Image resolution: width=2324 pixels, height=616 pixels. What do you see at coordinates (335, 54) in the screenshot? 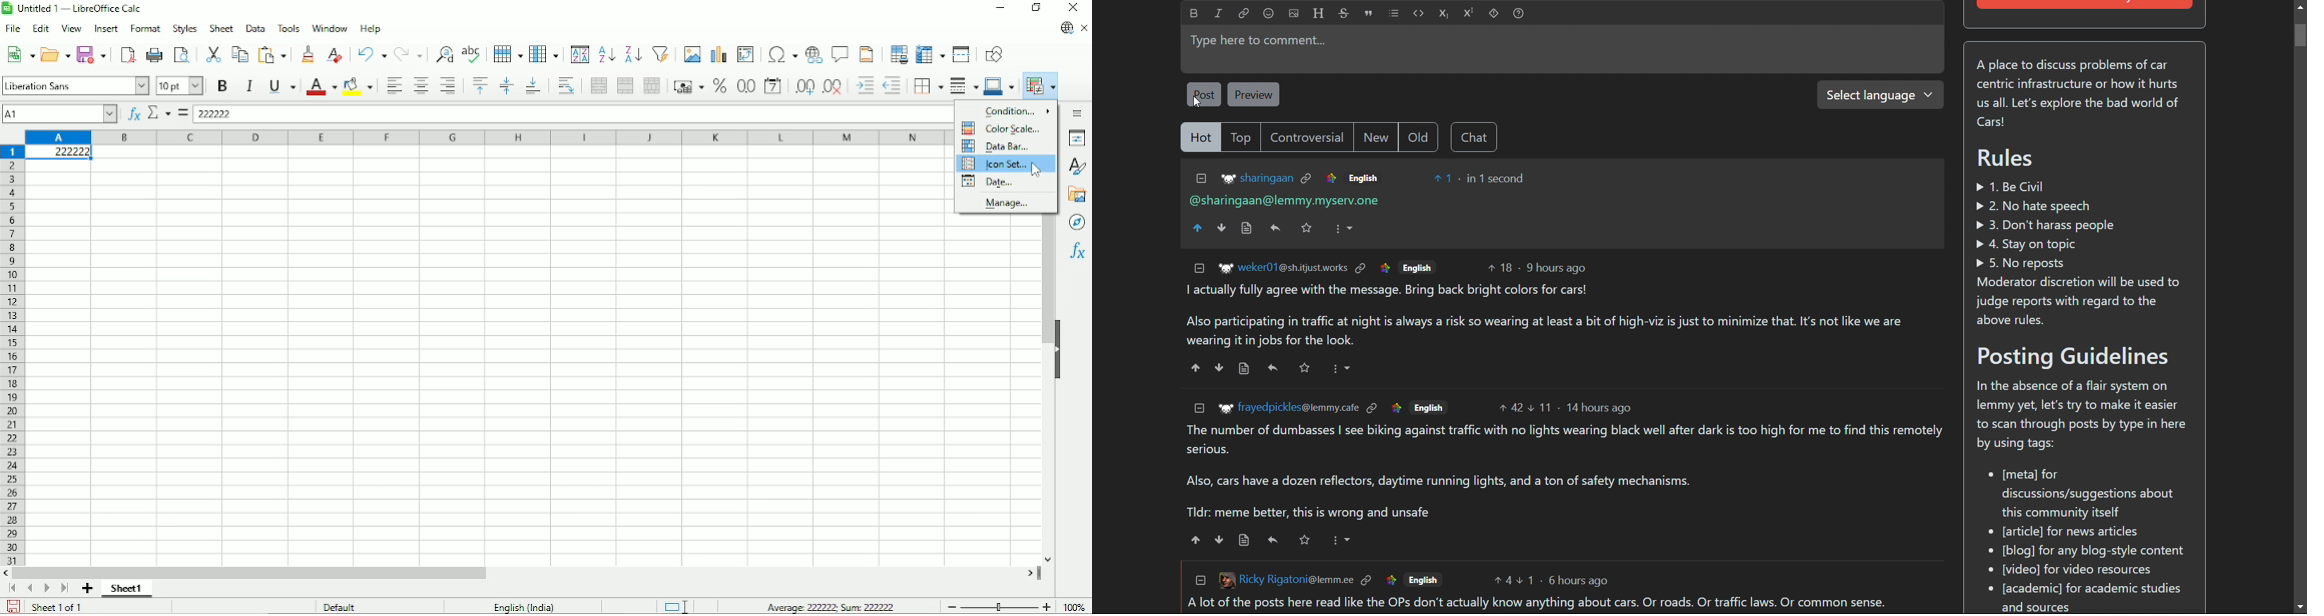
I see `Clear direct formatting` at bounding box center [335, 54].